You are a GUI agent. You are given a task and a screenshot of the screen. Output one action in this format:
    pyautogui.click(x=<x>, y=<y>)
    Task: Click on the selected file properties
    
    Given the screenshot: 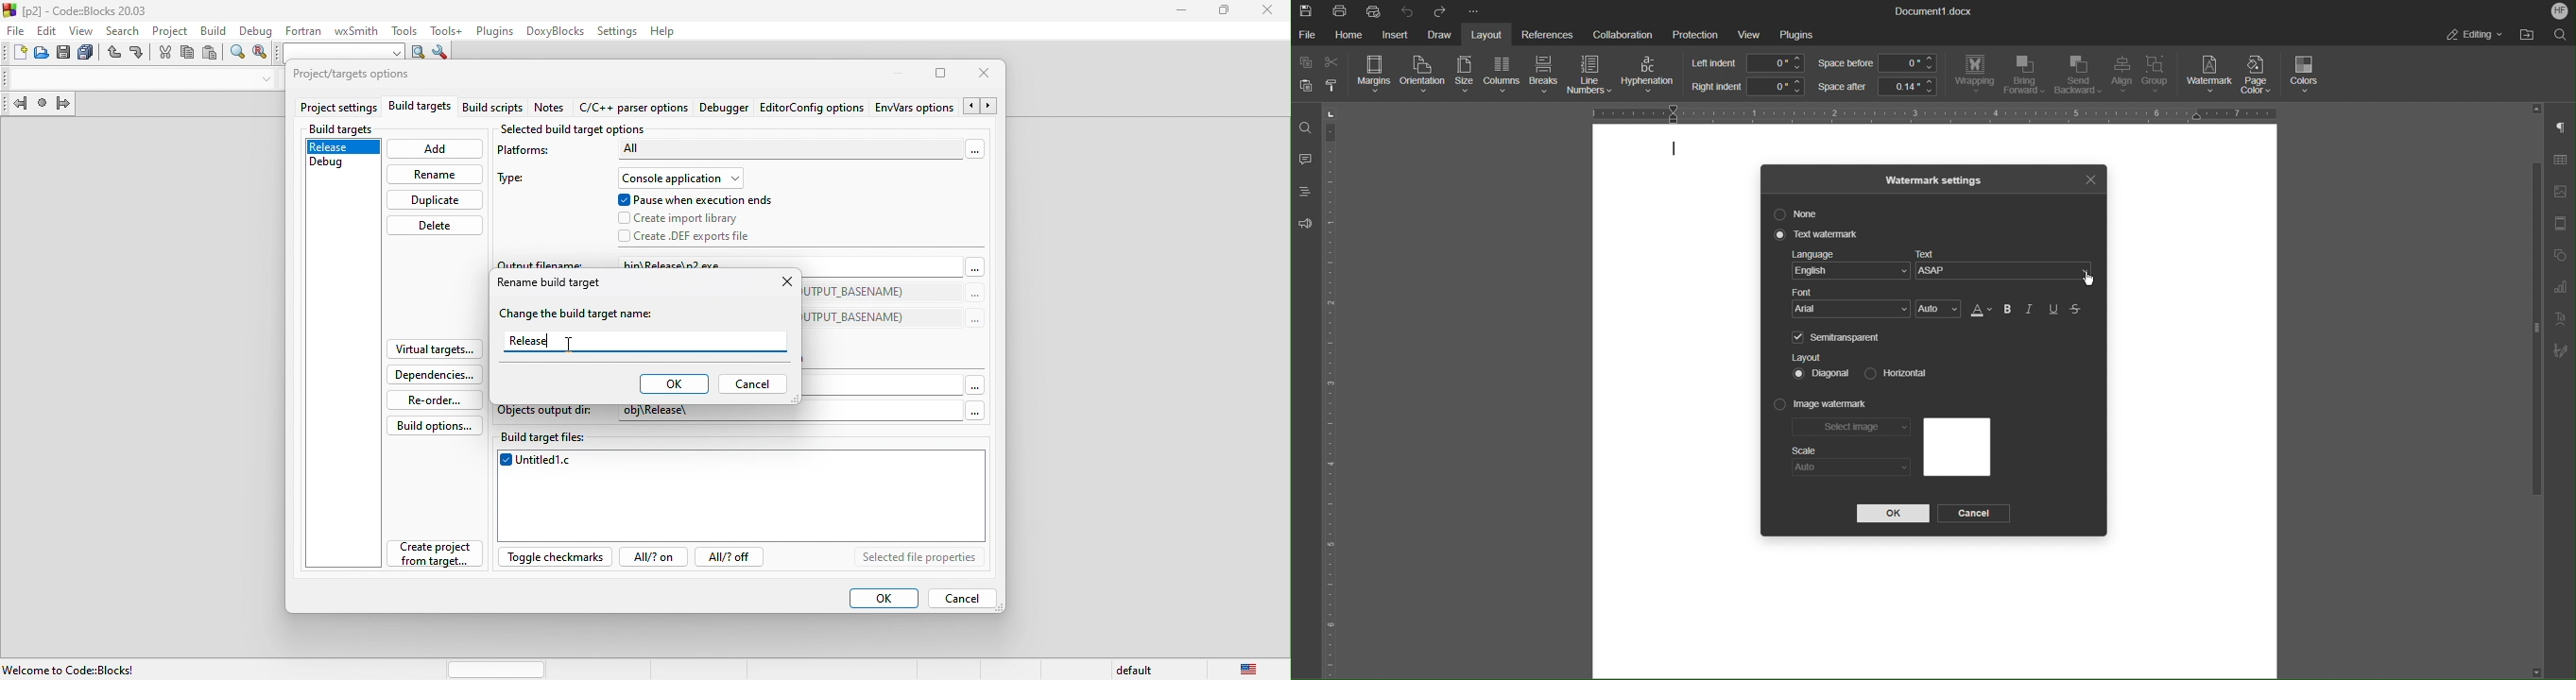 What is the action you would take?
    pyautogui.click(x=919, y=558)
    